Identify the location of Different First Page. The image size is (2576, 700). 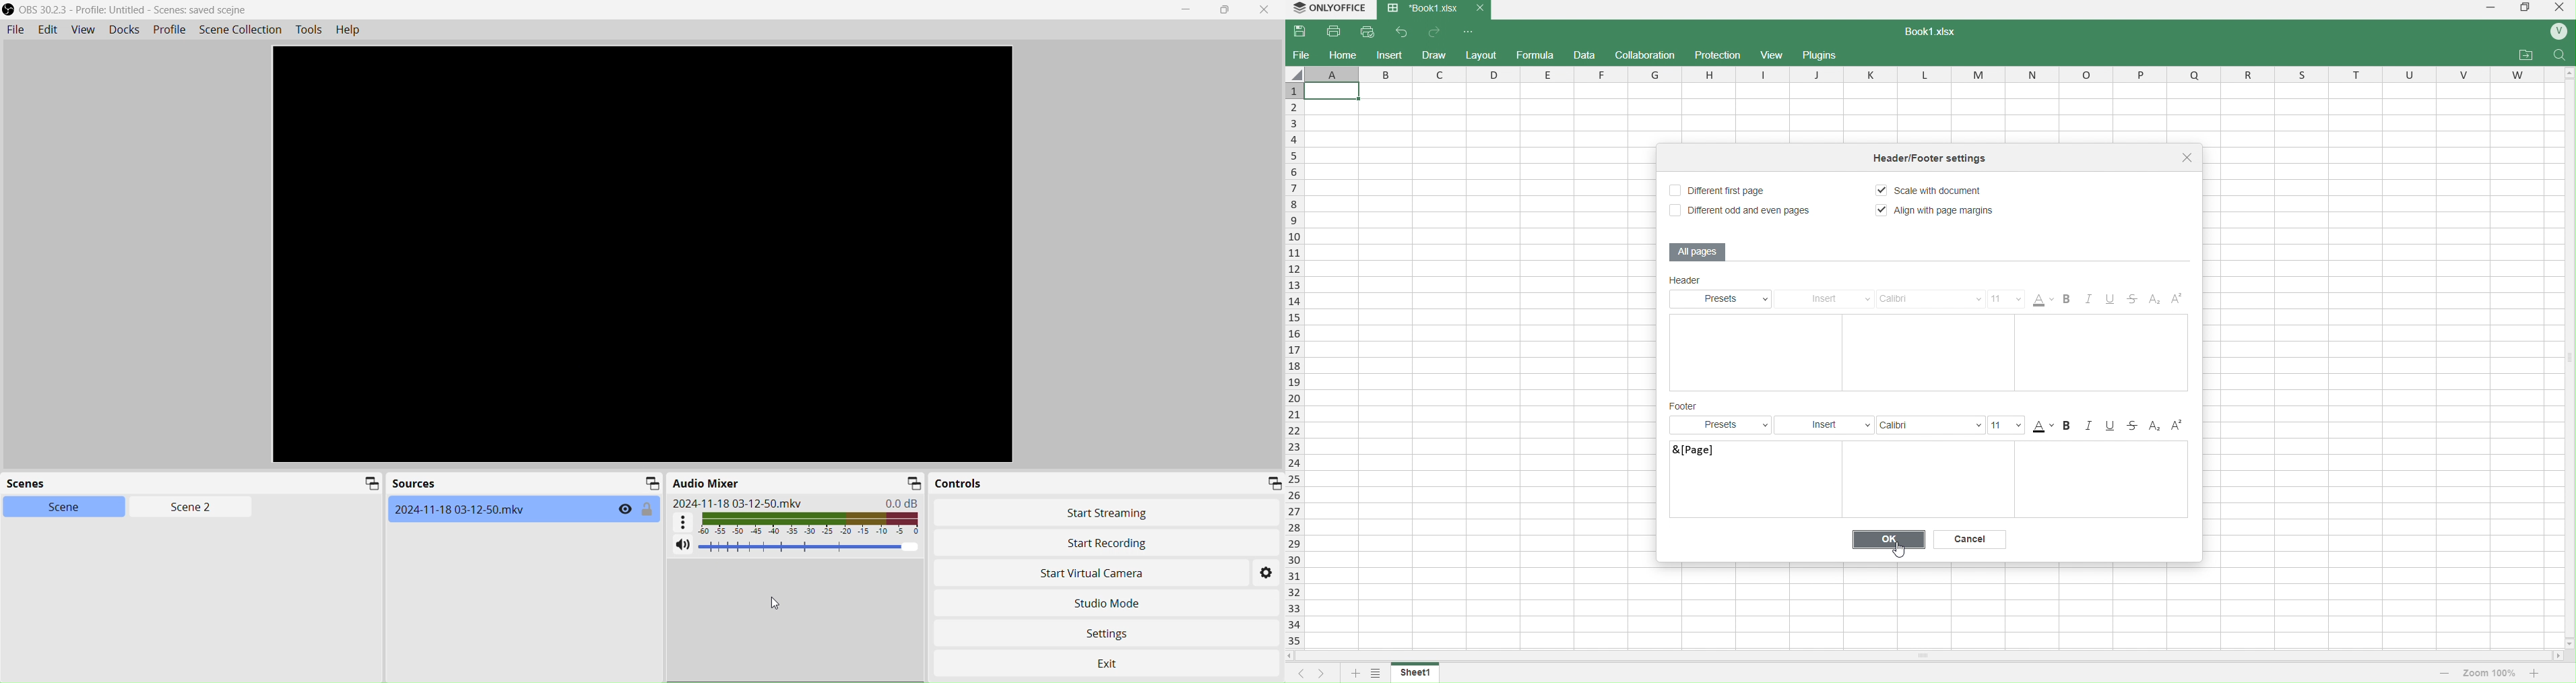
(1725, 190).